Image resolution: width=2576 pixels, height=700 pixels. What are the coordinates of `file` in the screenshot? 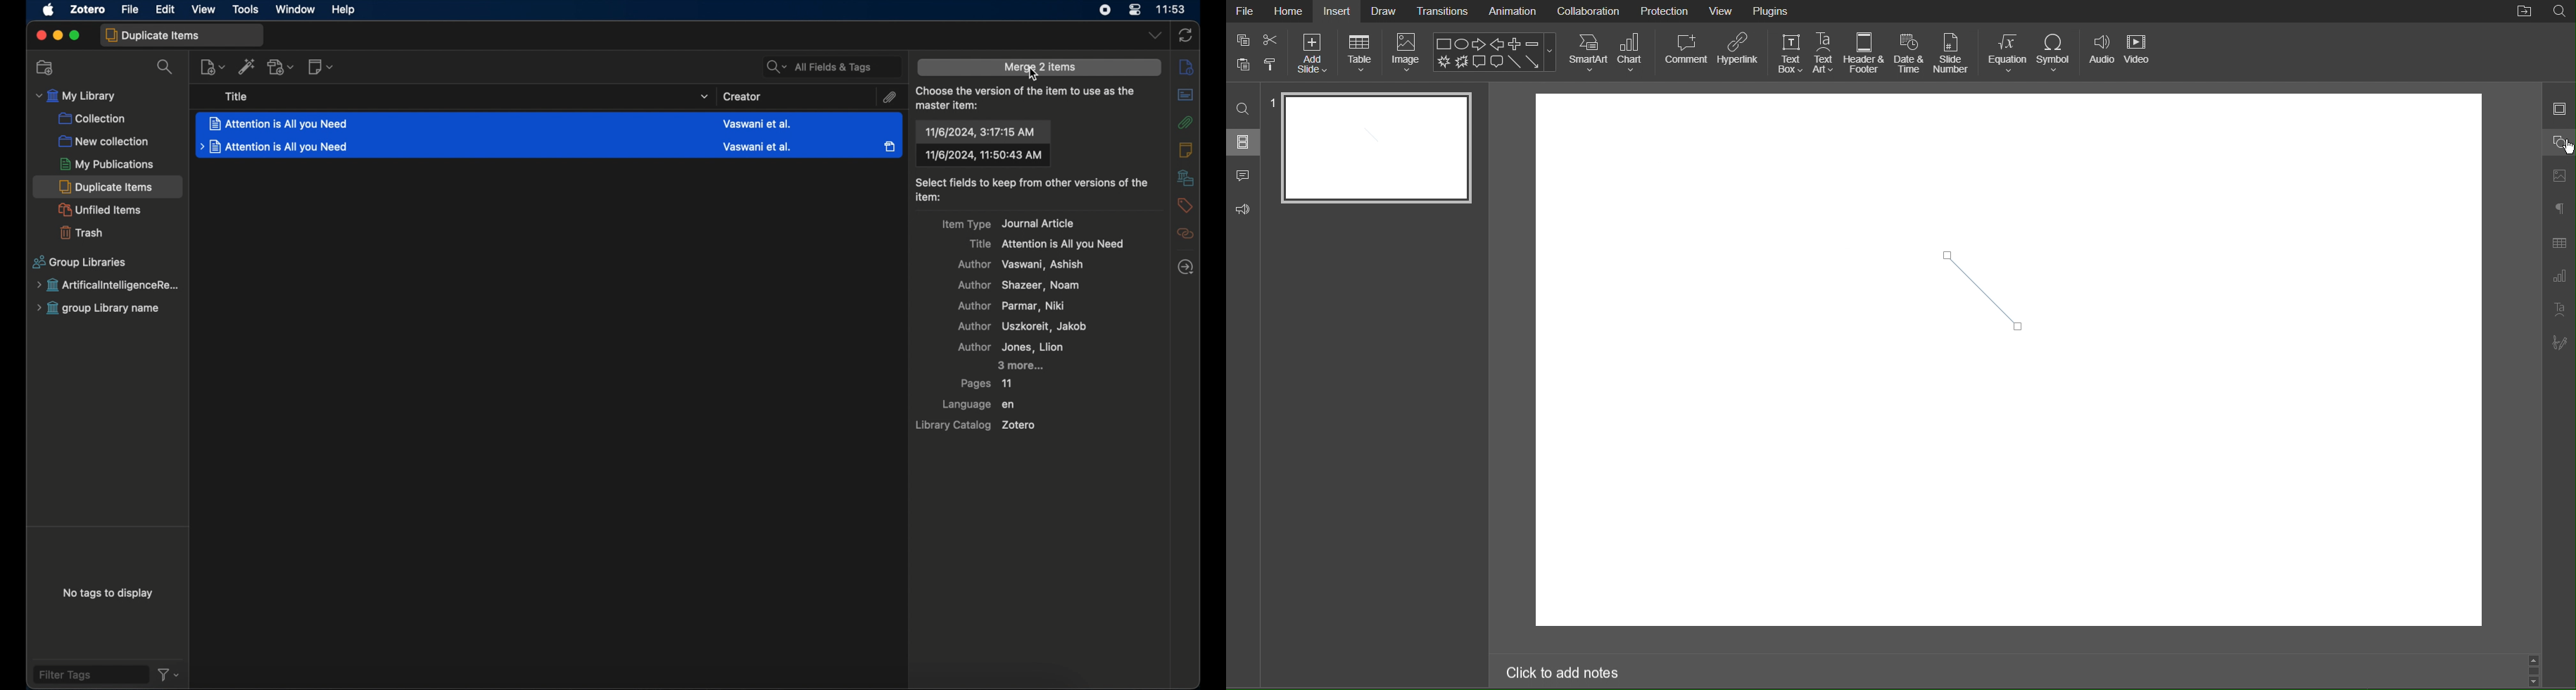 It's located at (132, 9).